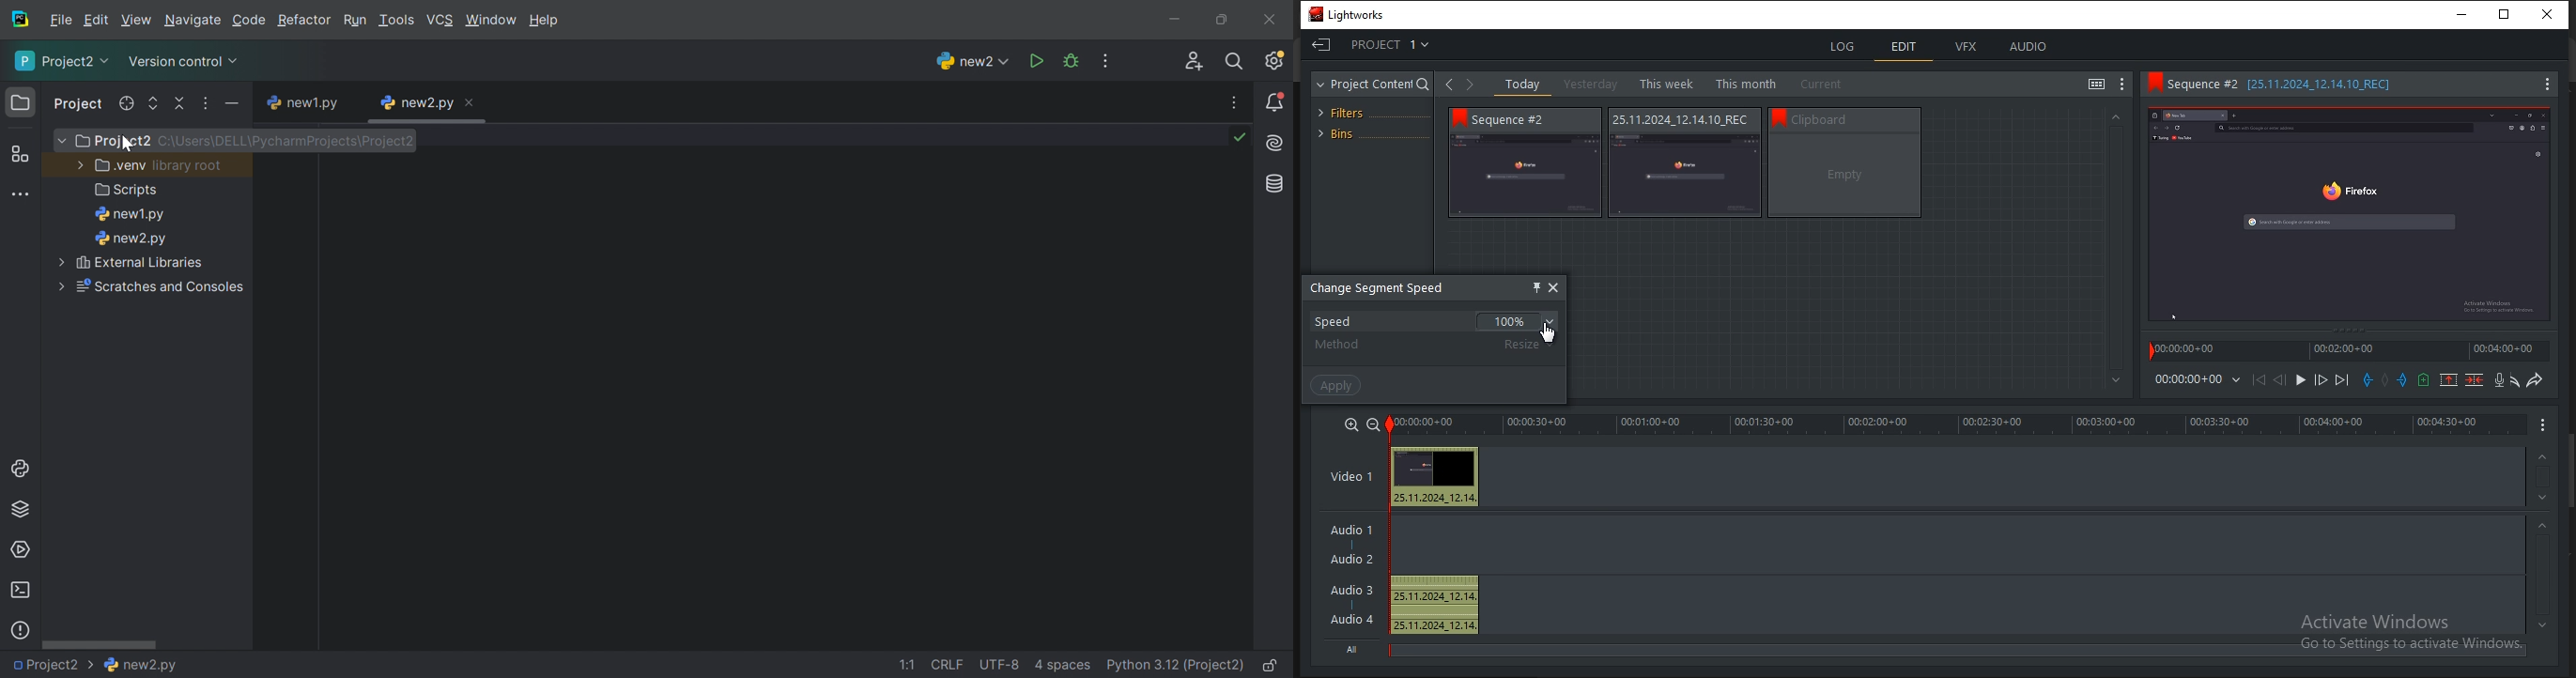 Image resolution: width=2576 pixels, height=700 pixels. What do you see at coordinates (1906, 45) in the screenshot?
I see `edit` at bounding box center [1906, 45].